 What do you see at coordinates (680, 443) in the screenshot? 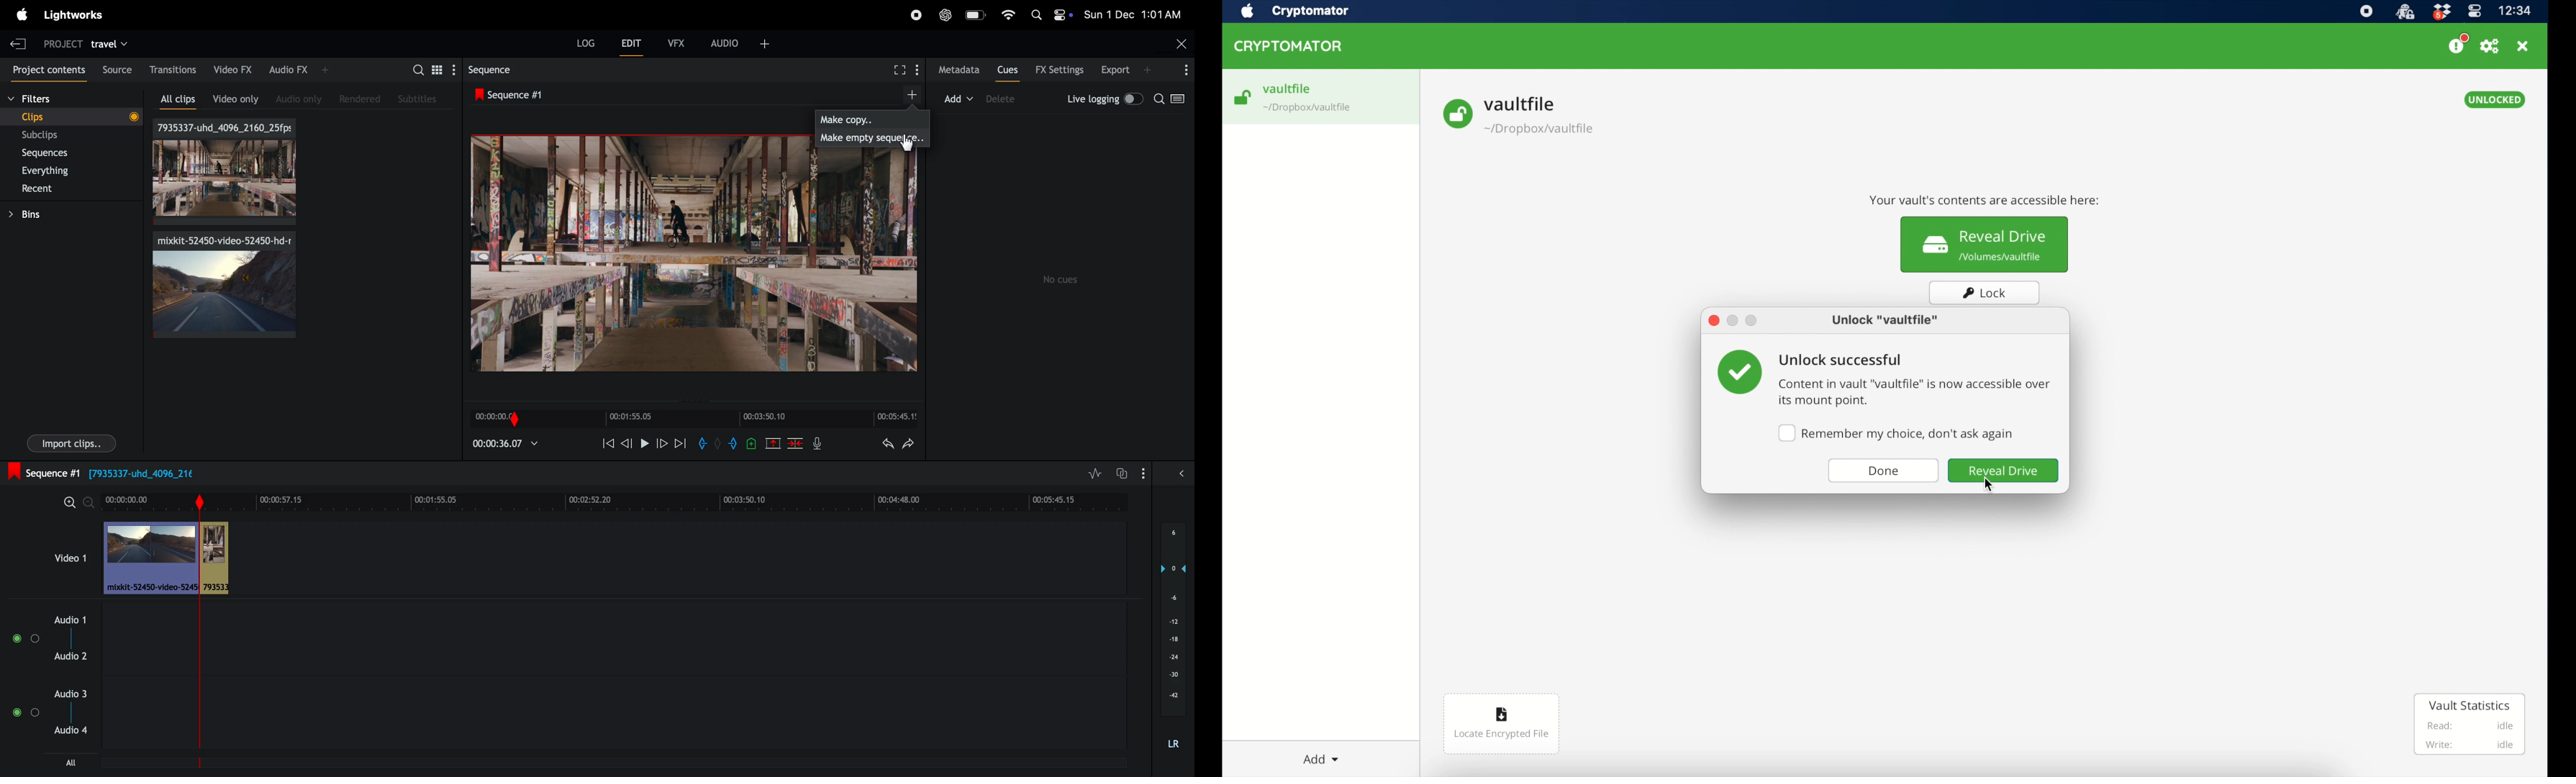
I see `next frame` at bounding box center [680, 443].